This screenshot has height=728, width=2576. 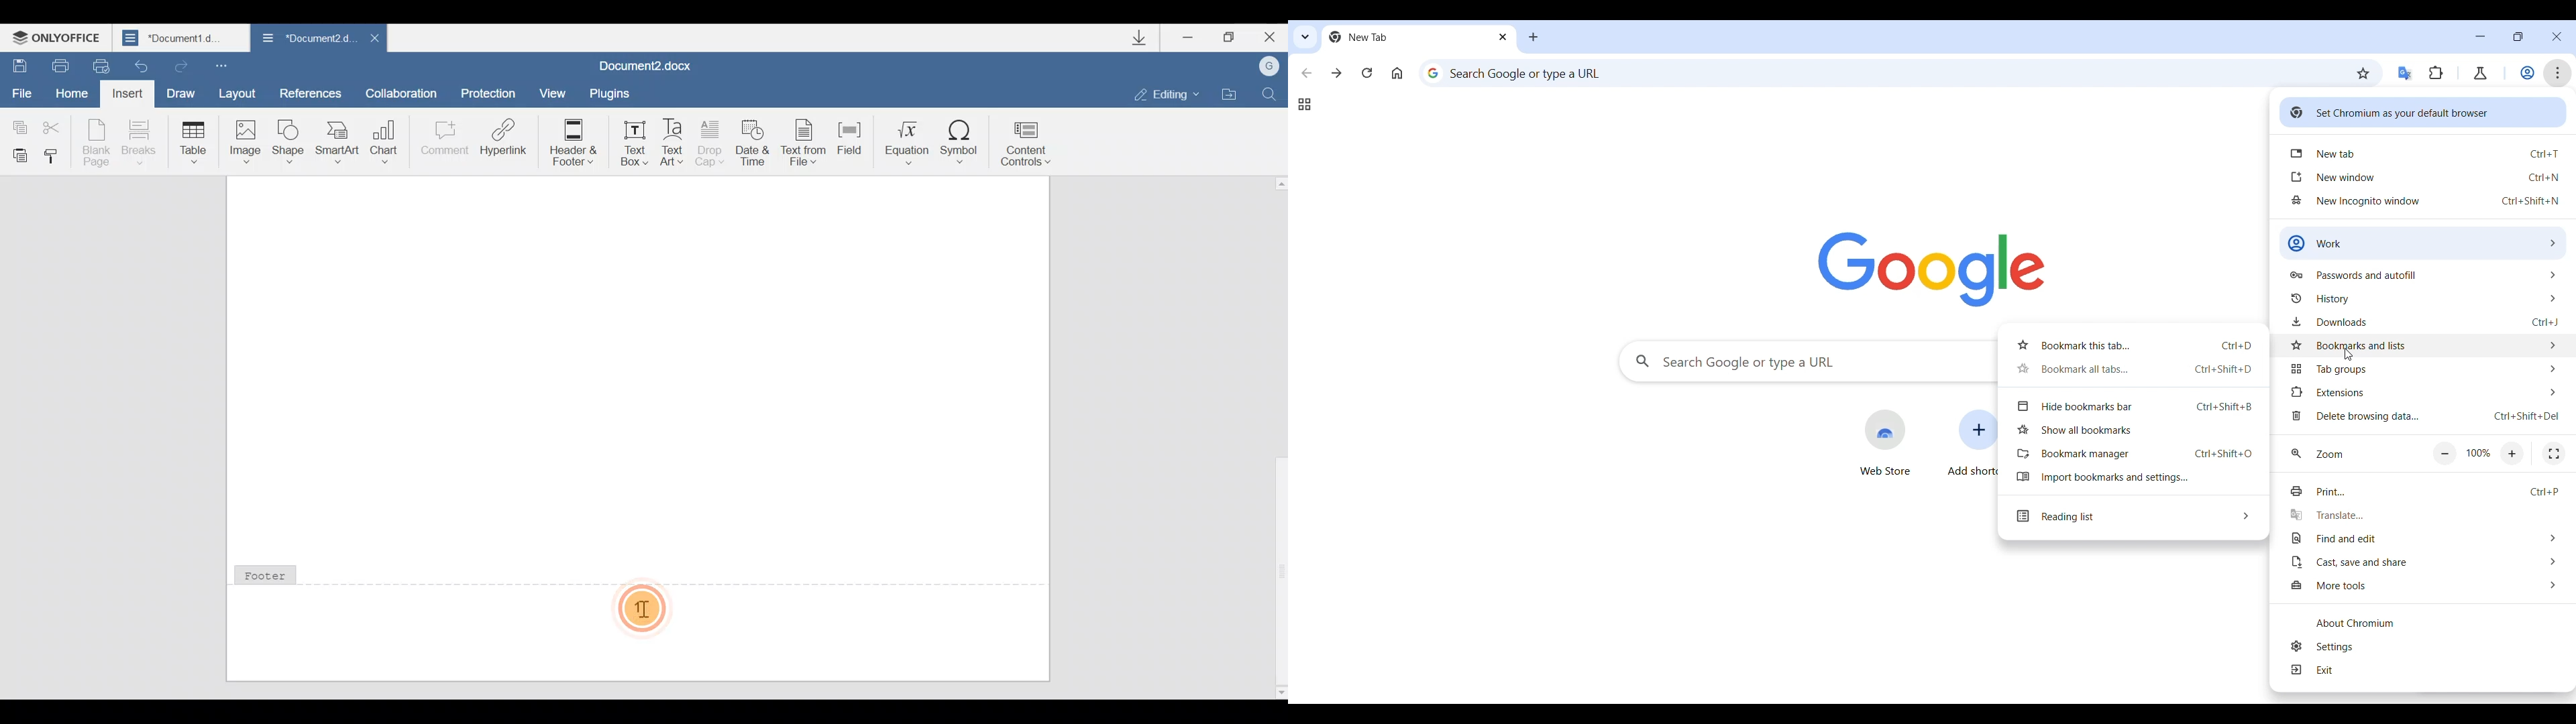 I want to click on Undo, so click(x=142, y=65).